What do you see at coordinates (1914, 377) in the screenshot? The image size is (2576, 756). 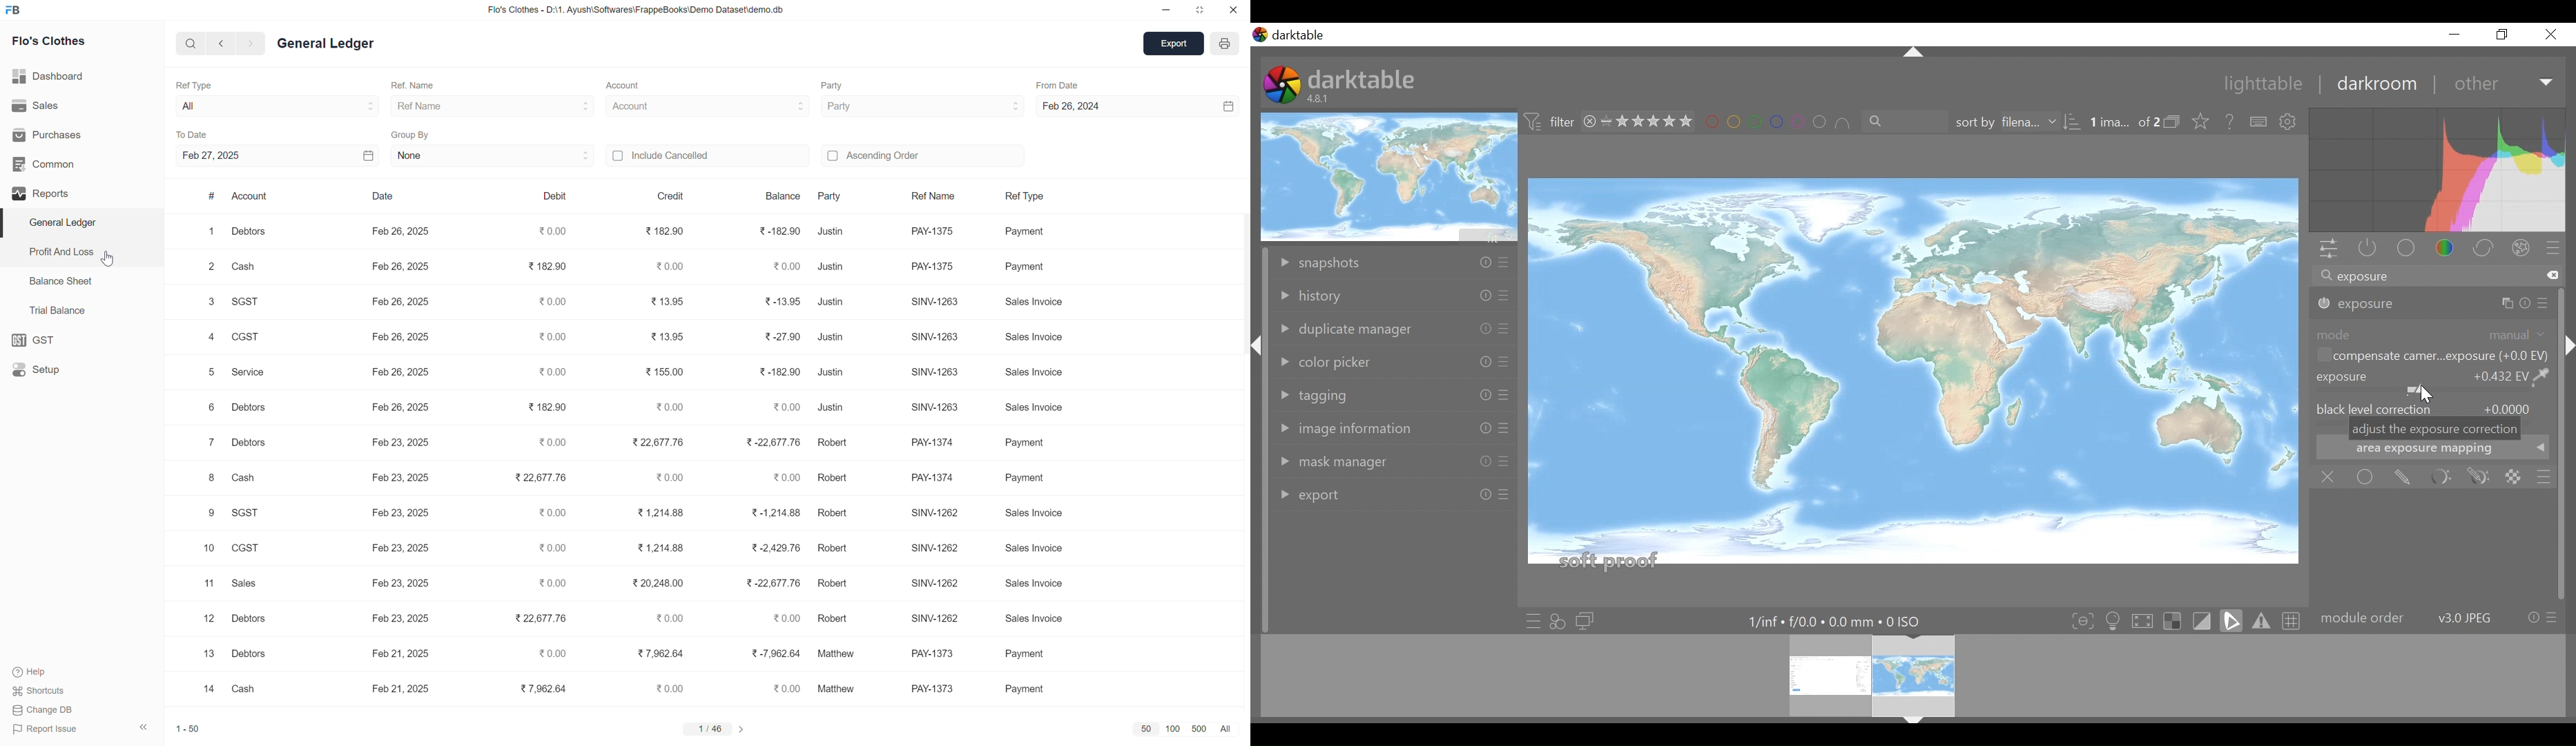 I see `main editing area` at bounding box center [1914, 377].